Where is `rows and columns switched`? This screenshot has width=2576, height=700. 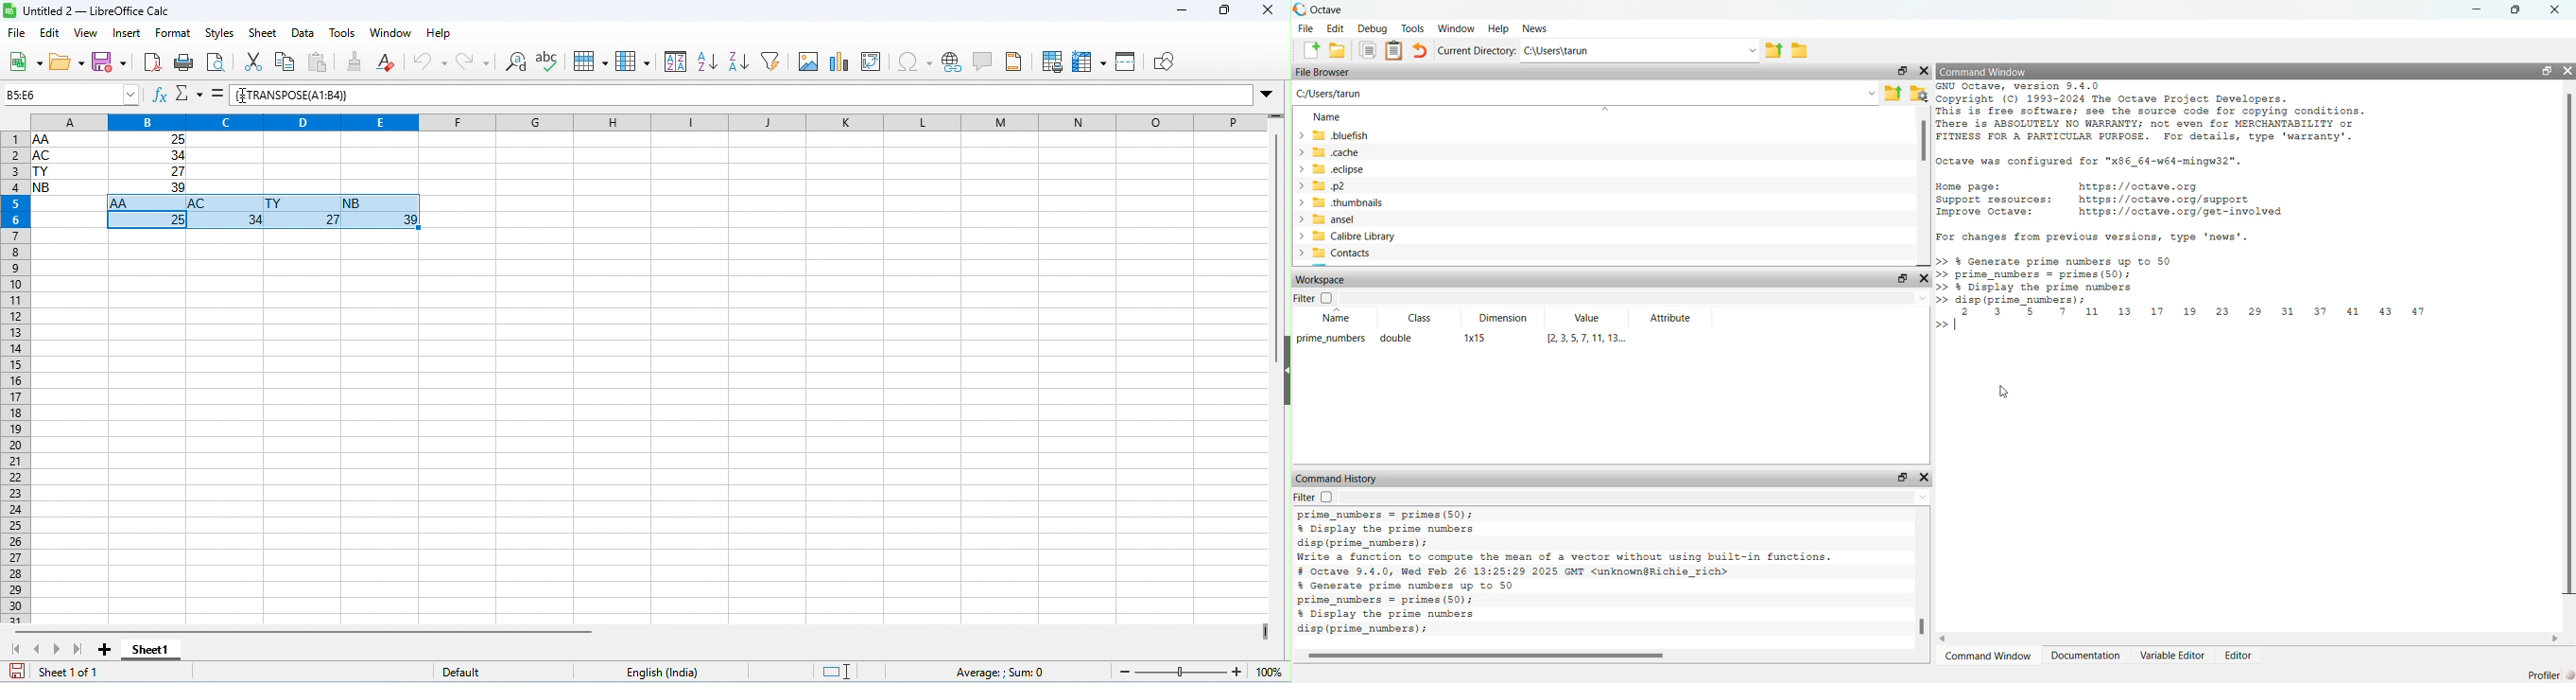 rows and columns switched is located at coordinates (263, 215).